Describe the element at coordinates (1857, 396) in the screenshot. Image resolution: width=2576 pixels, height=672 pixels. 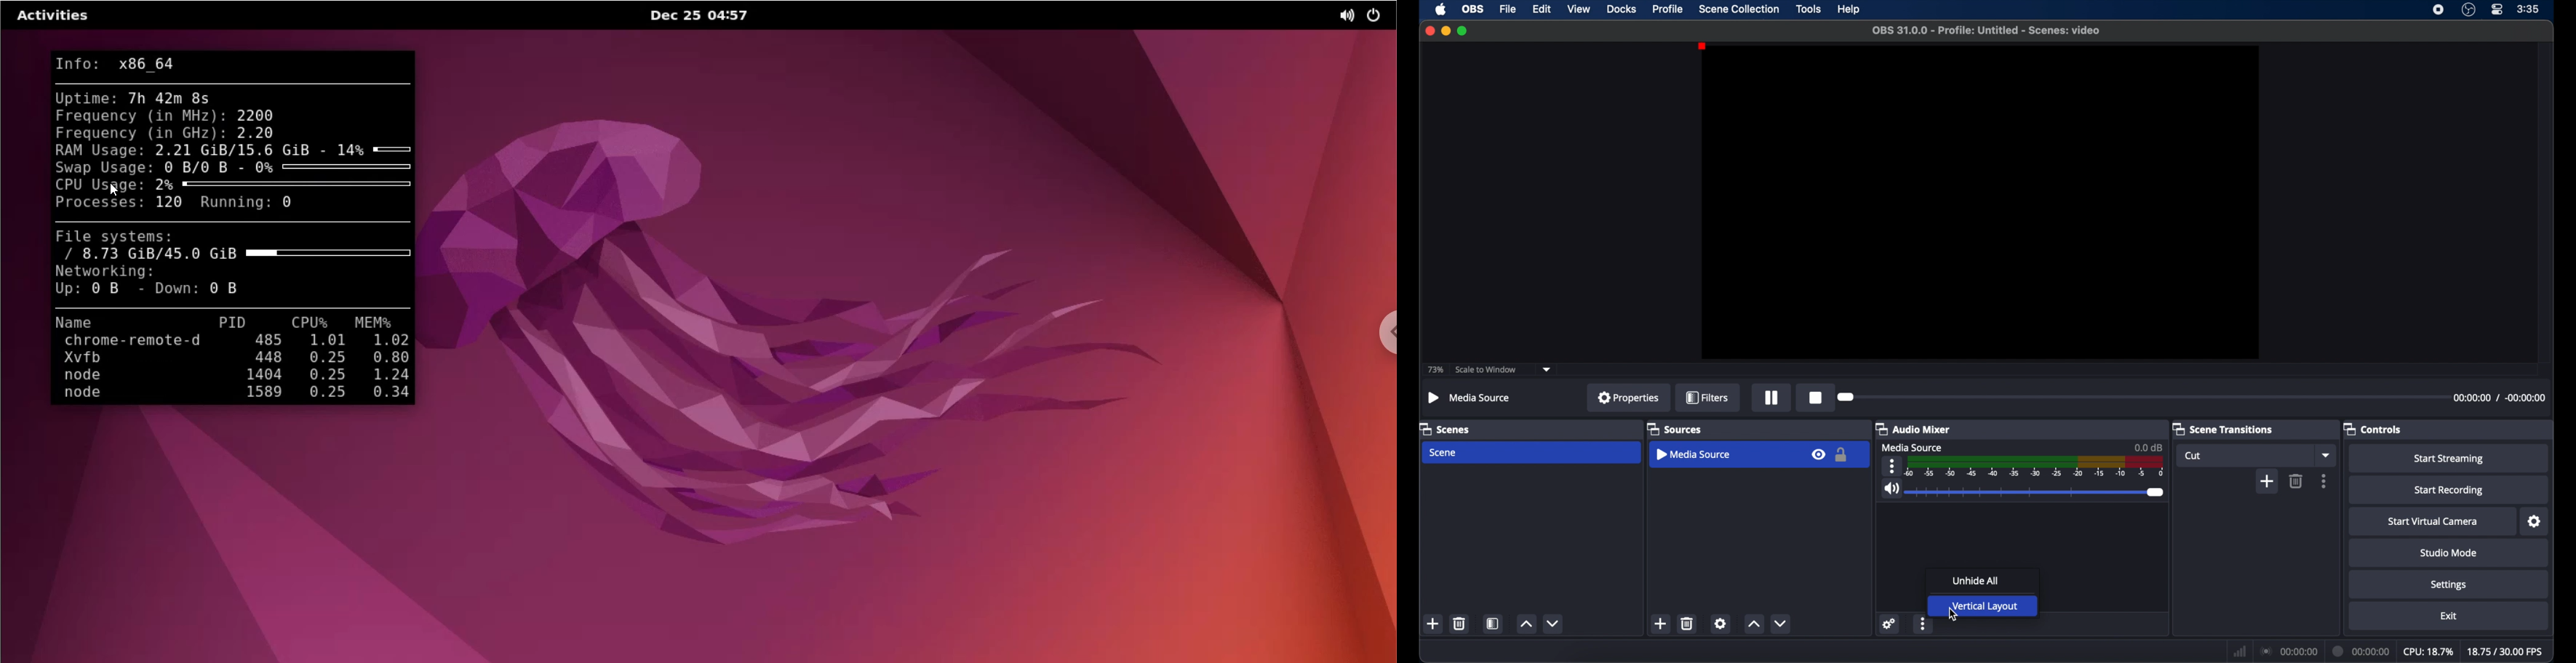
I see `Seeker` at that location.